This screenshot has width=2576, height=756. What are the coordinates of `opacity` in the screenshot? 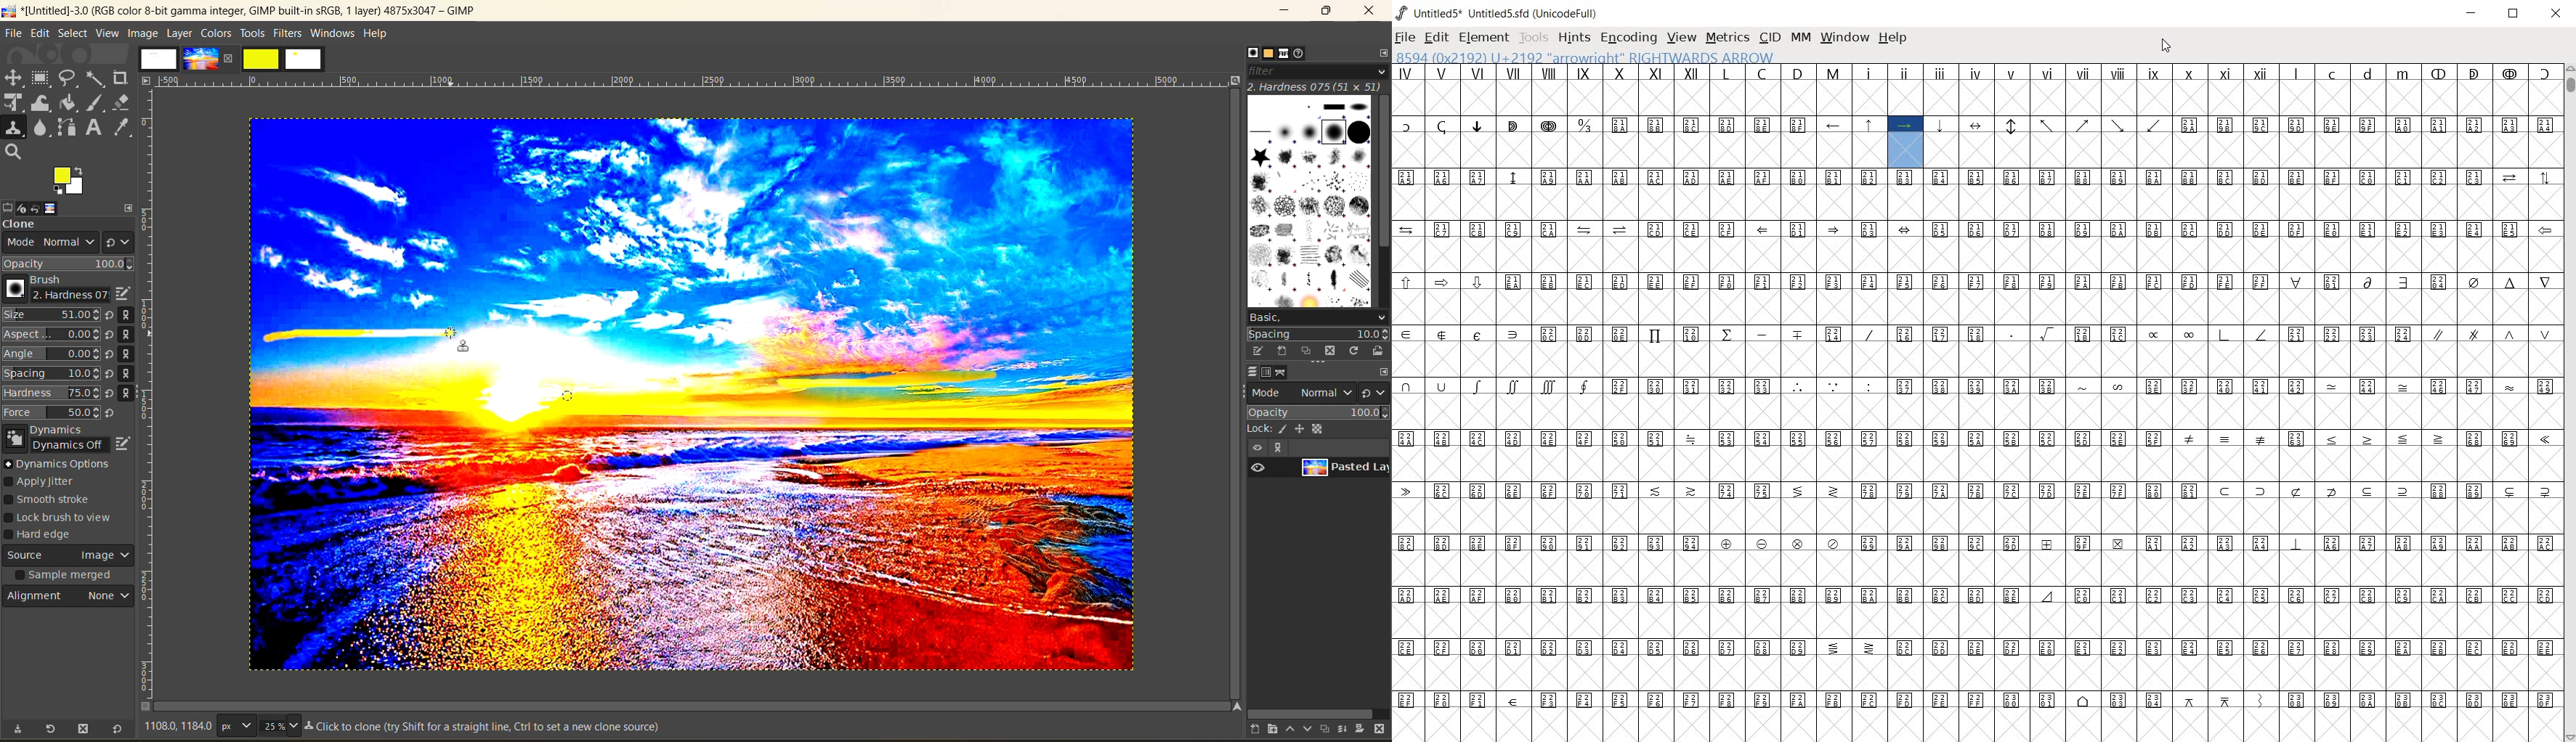 It's located at (69, 264).